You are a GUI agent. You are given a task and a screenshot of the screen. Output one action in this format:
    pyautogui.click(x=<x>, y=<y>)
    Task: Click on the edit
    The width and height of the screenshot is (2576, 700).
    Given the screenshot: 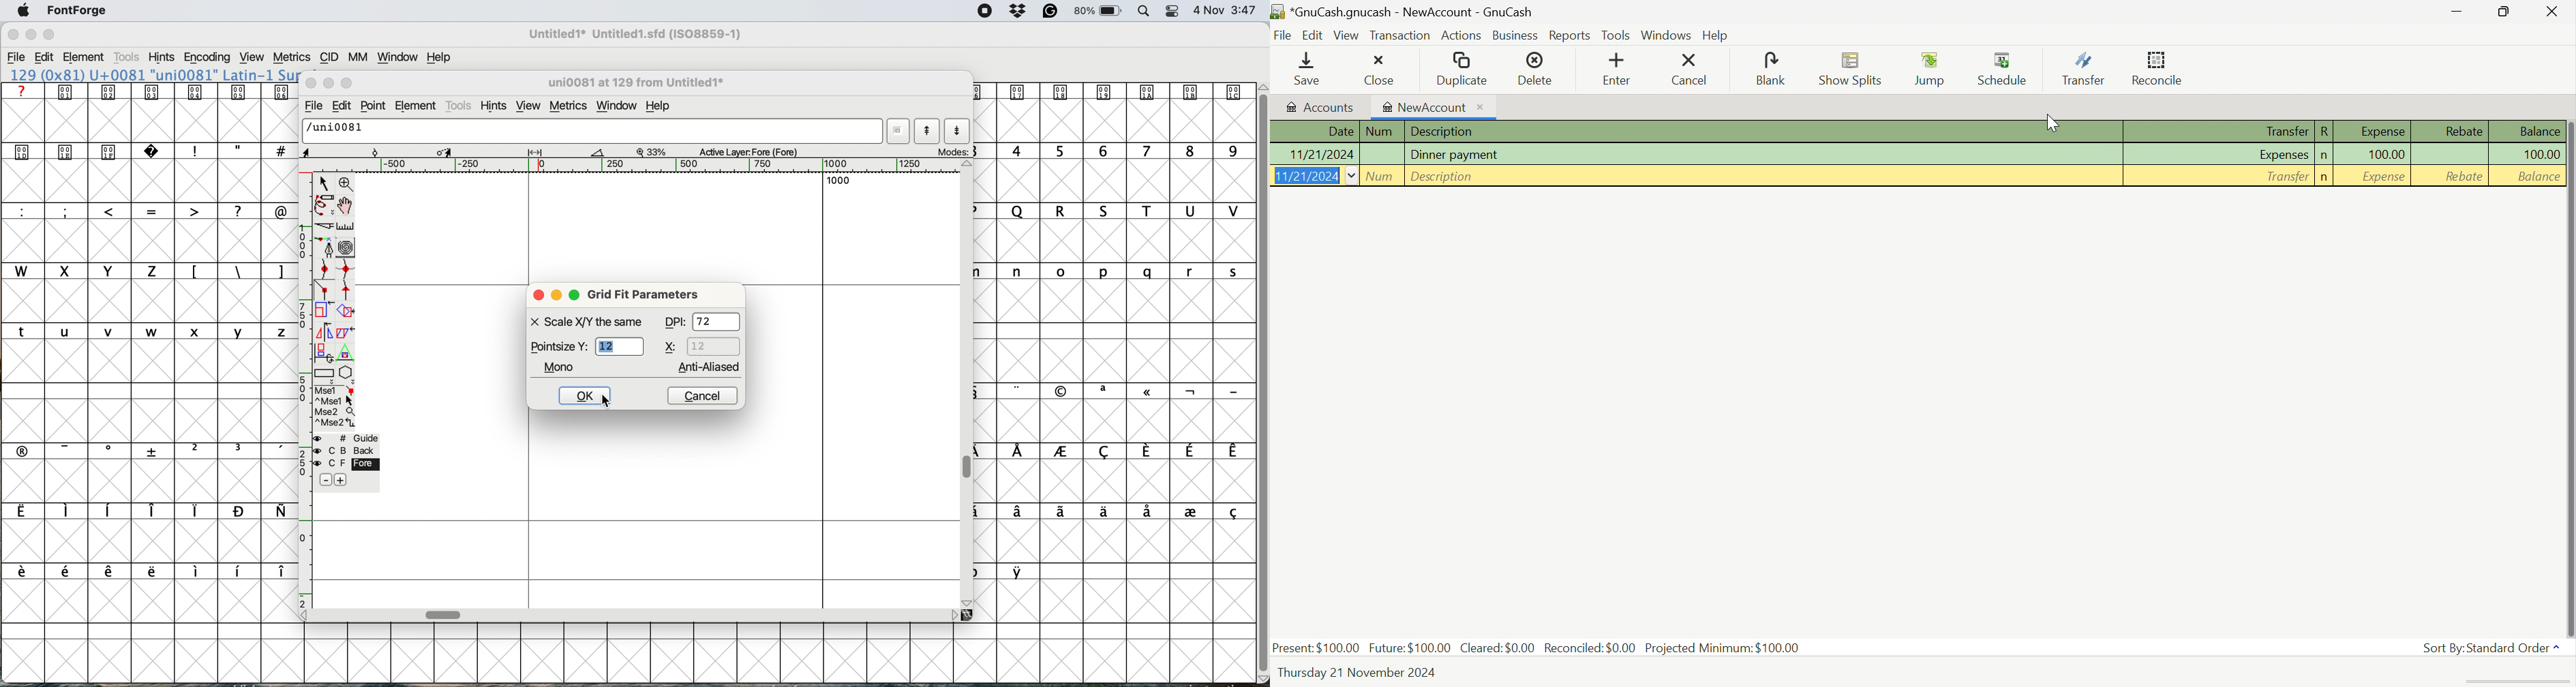 What is the action you would take?
    pyautogui.click(x=342, y=106)
    